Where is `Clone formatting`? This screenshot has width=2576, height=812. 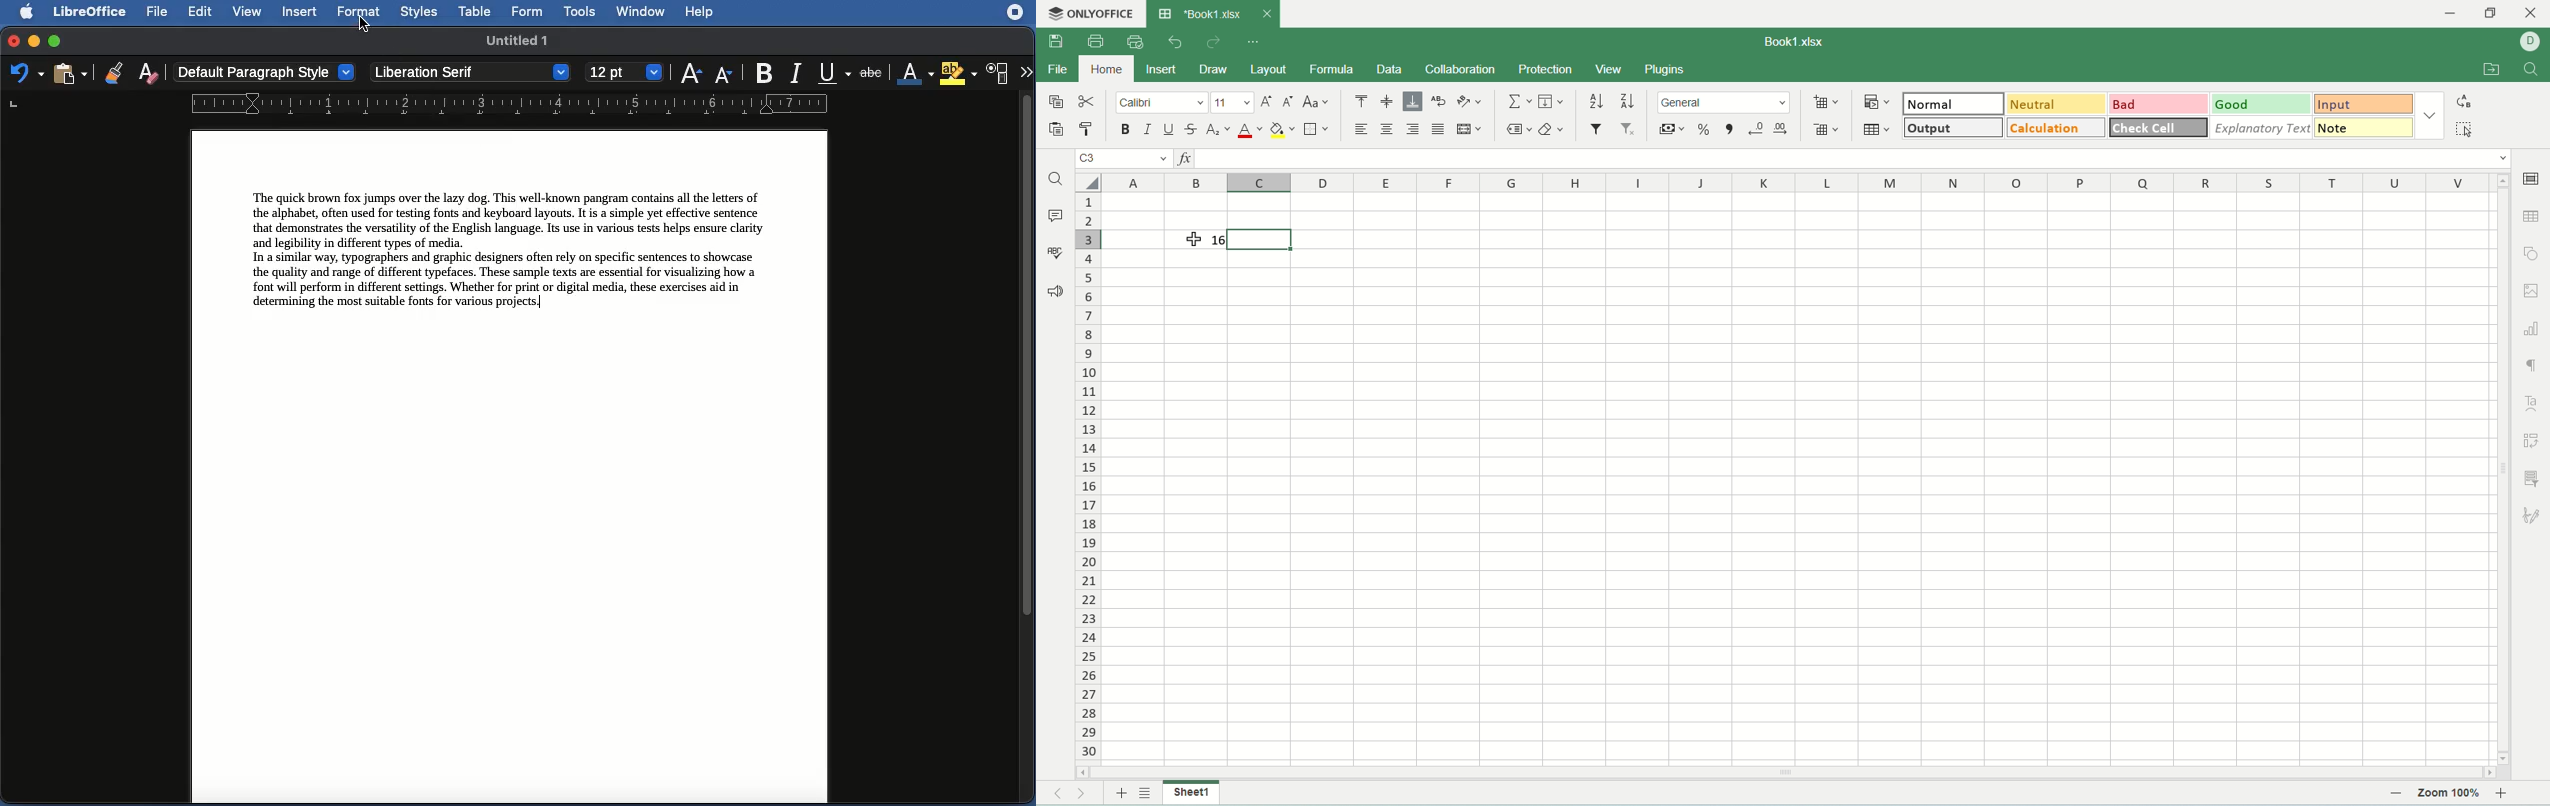 Clone formatting is located at coordinates (115, 72).